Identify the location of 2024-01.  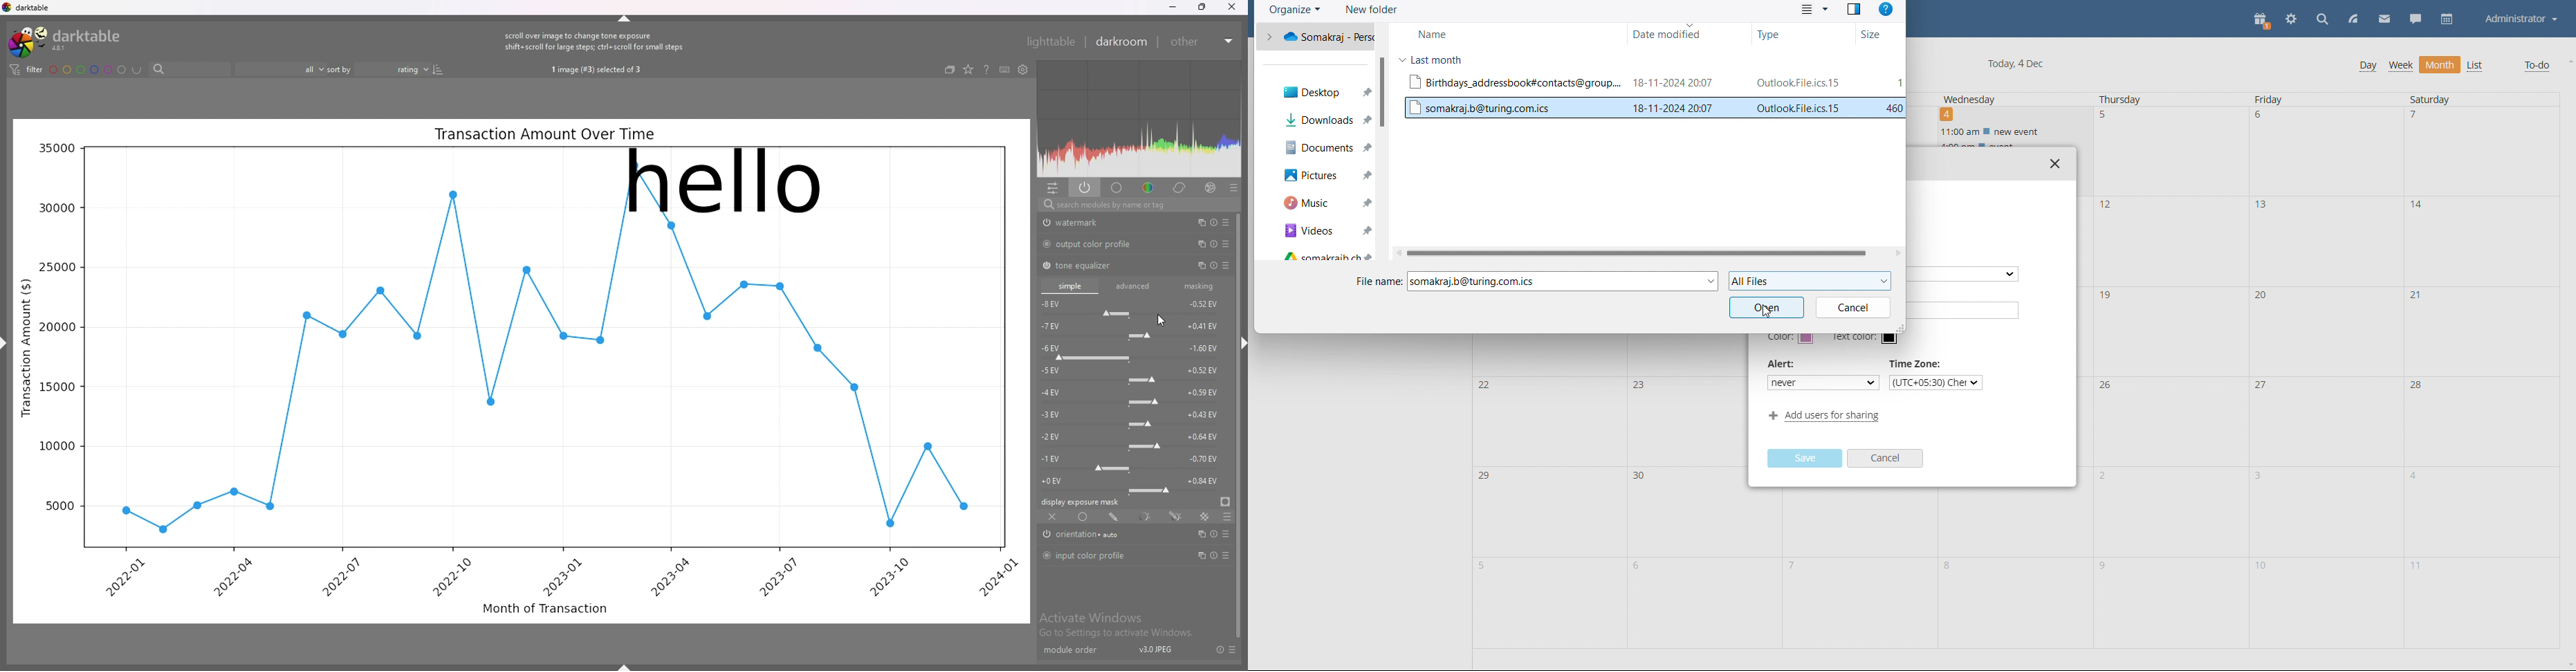
(997, 577).